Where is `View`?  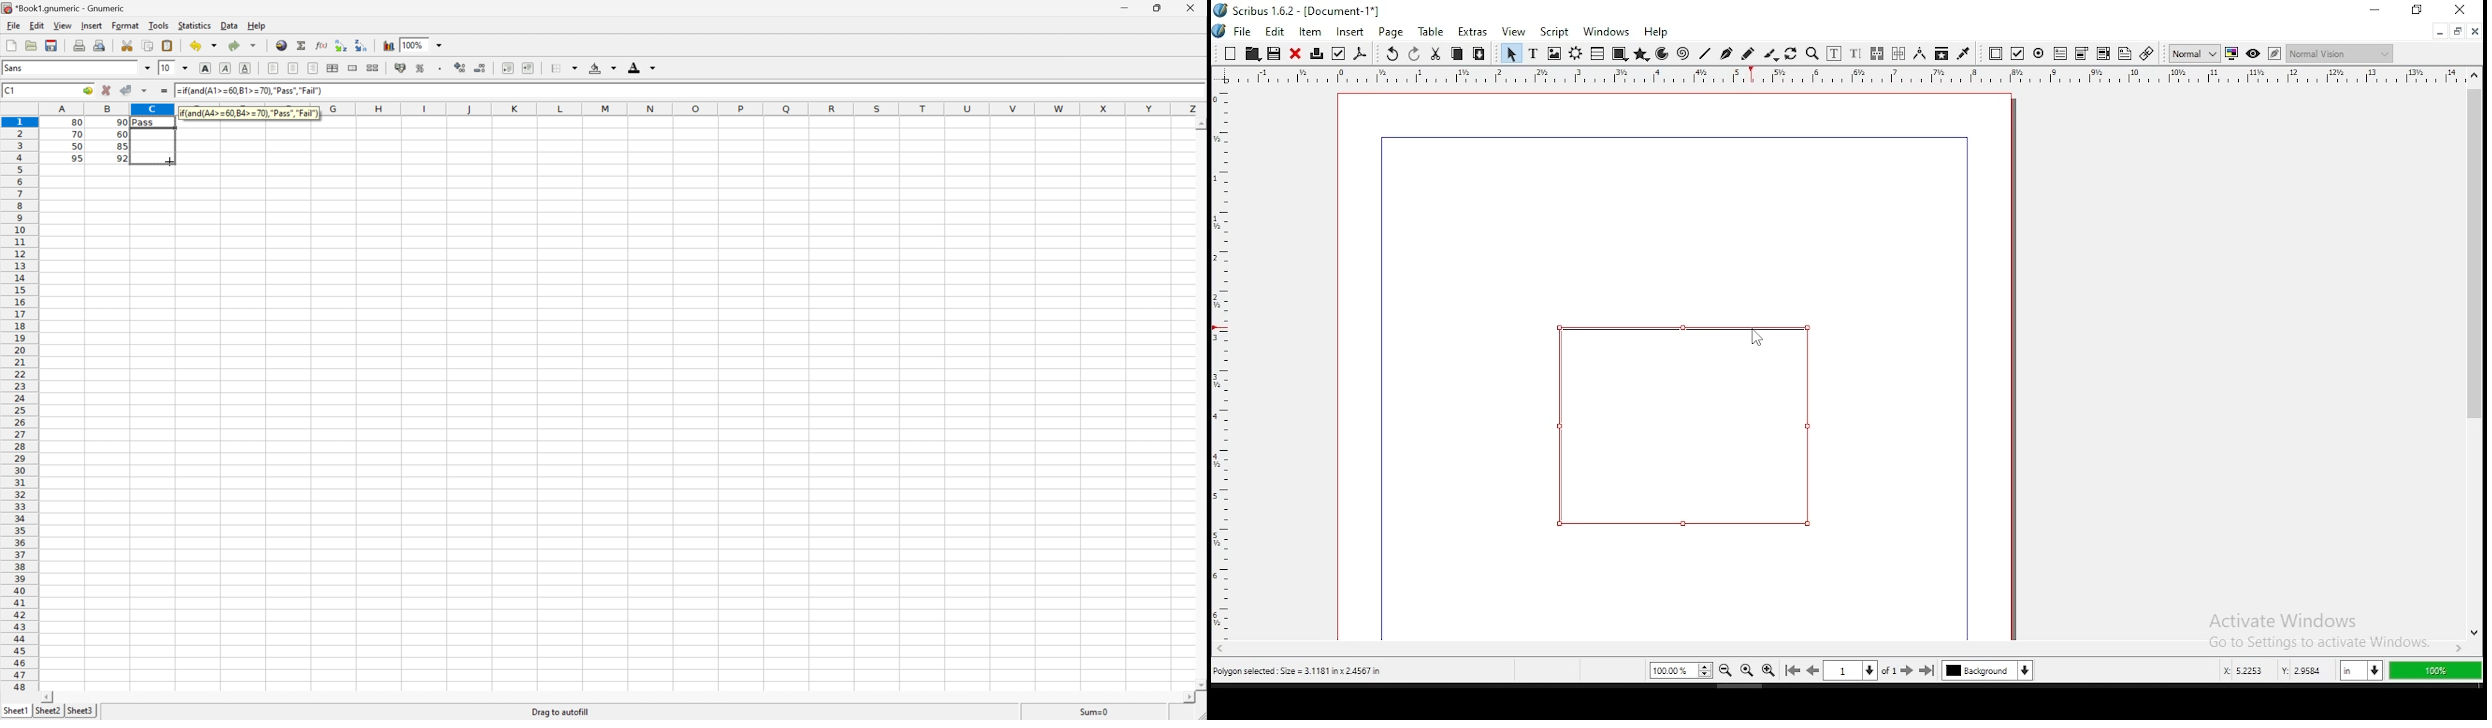 View is located at coordinates (63, 25).